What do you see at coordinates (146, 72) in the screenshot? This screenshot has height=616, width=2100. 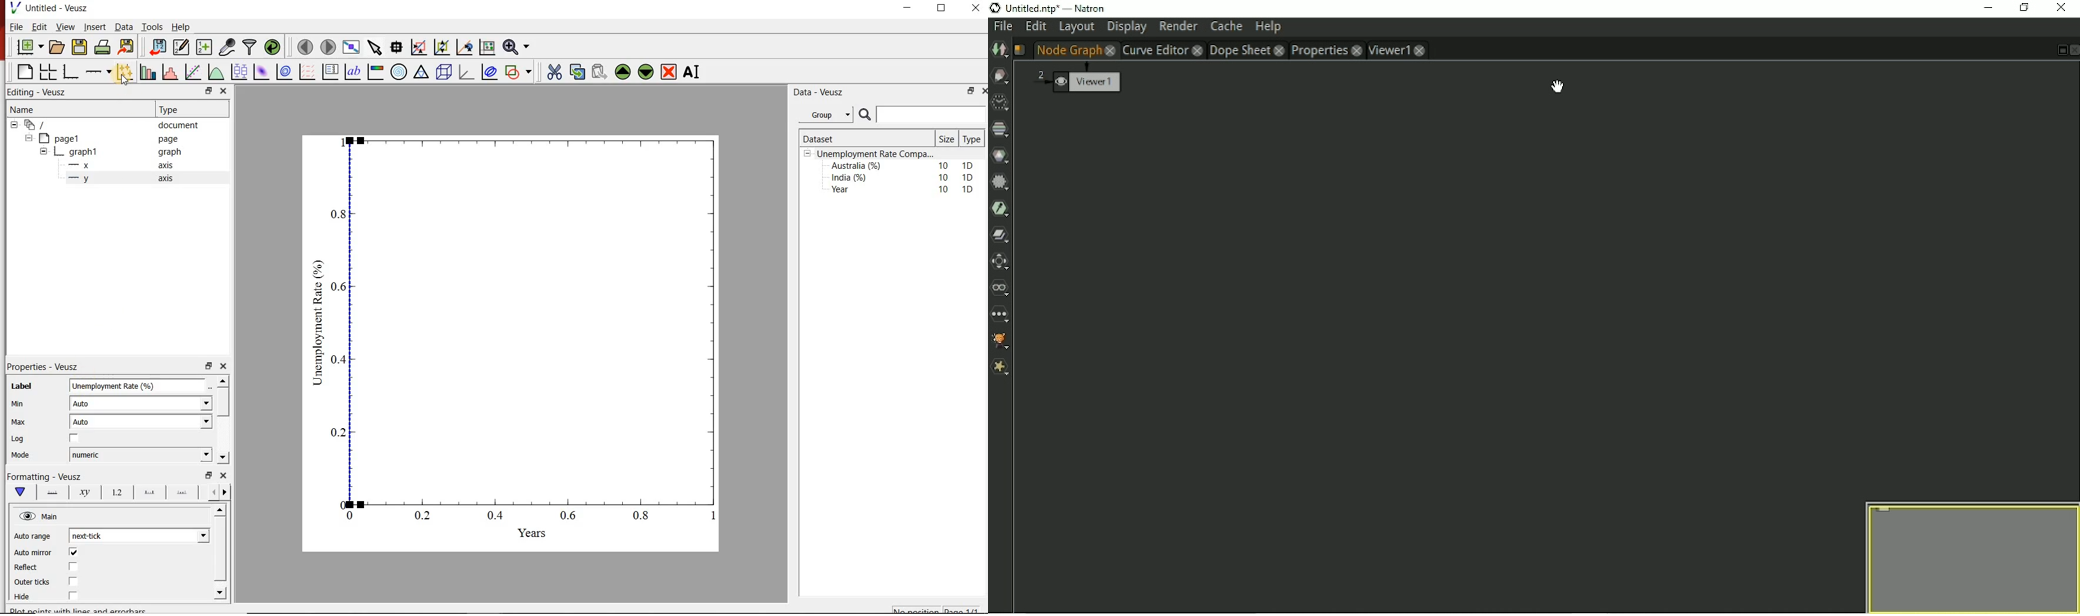 I see `bar graphs` at bounding box center [146, 72].